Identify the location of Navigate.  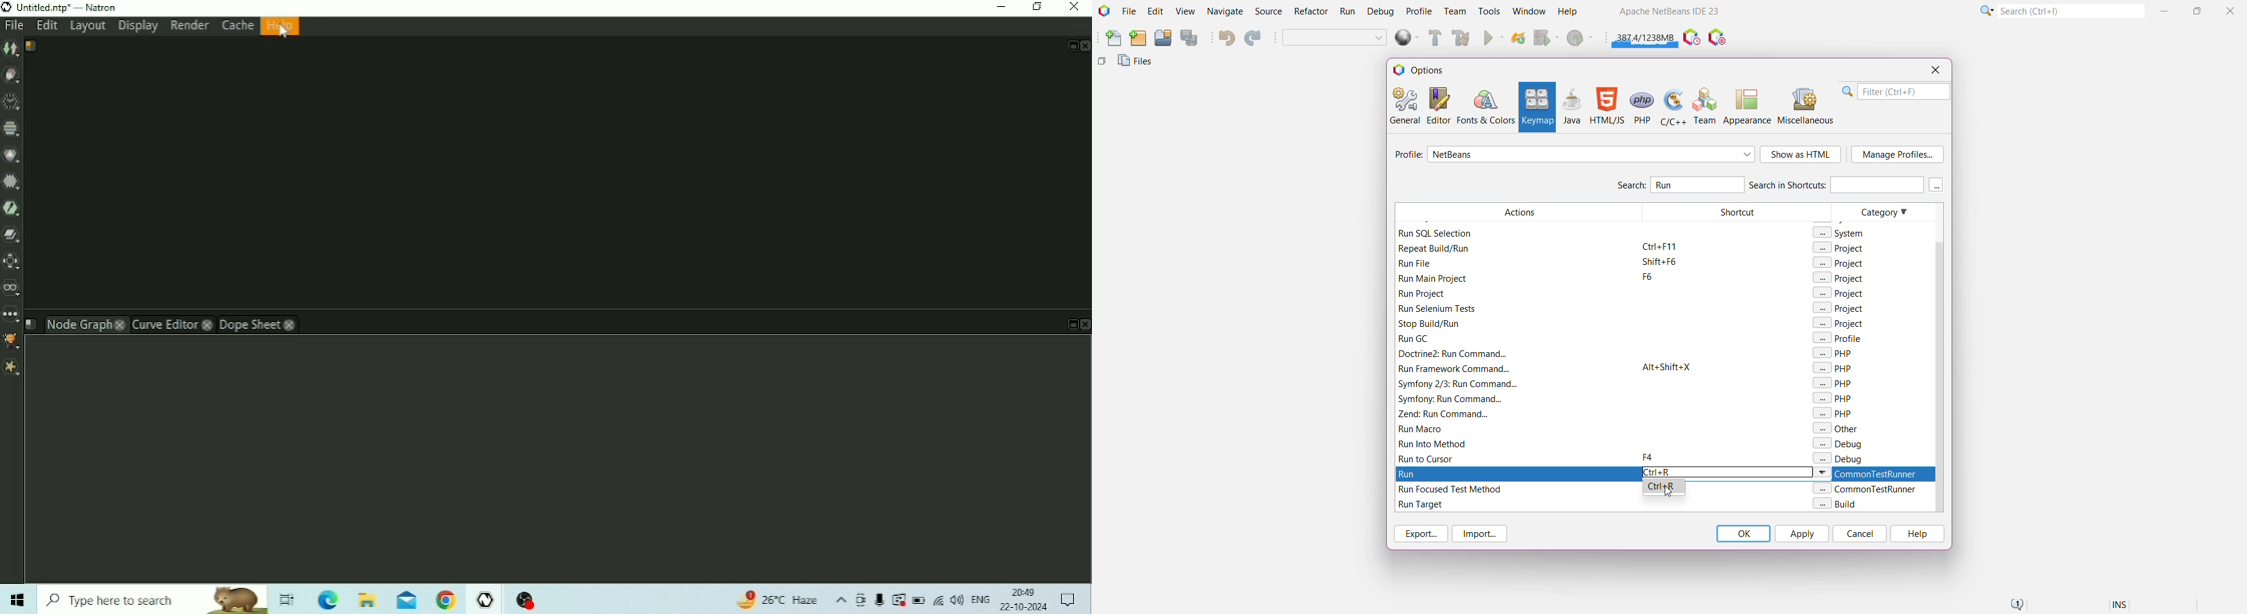
(1226, 12).